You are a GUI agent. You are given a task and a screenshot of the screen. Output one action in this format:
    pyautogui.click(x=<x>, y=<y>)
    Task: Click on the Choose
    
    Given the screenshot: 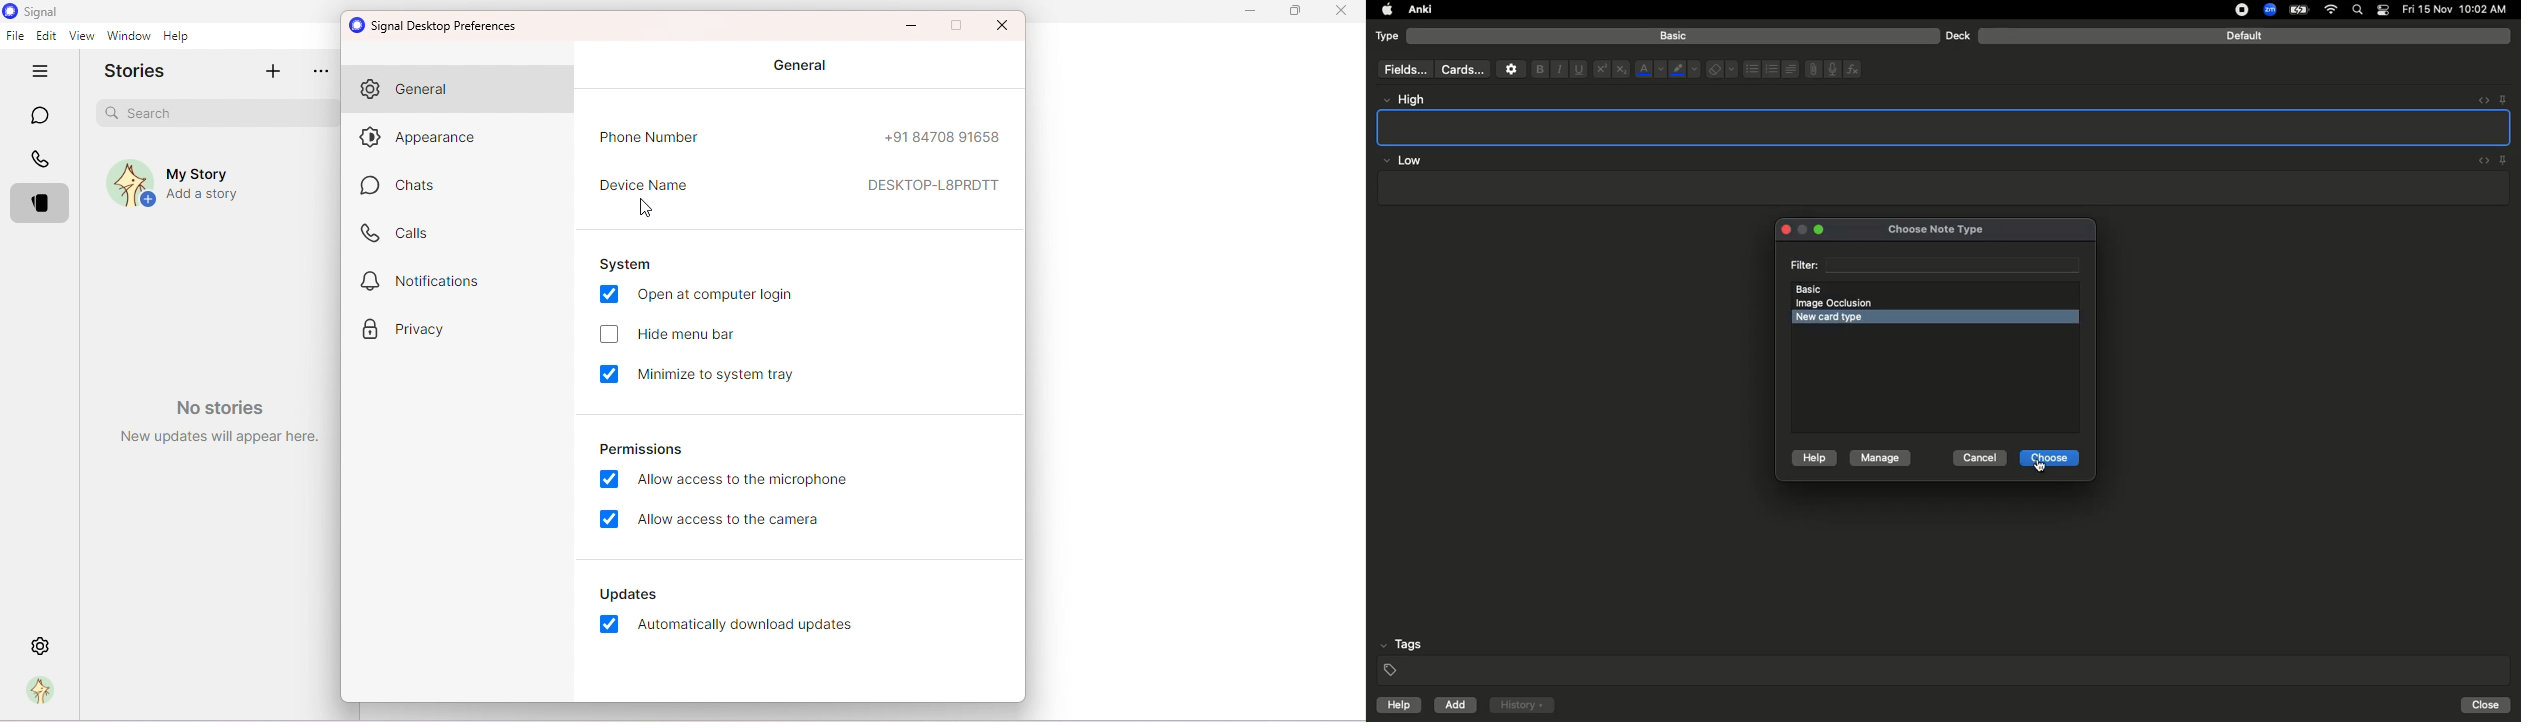 What is the action you would take?
    pyautogui.click(x=2049, y=459)
    